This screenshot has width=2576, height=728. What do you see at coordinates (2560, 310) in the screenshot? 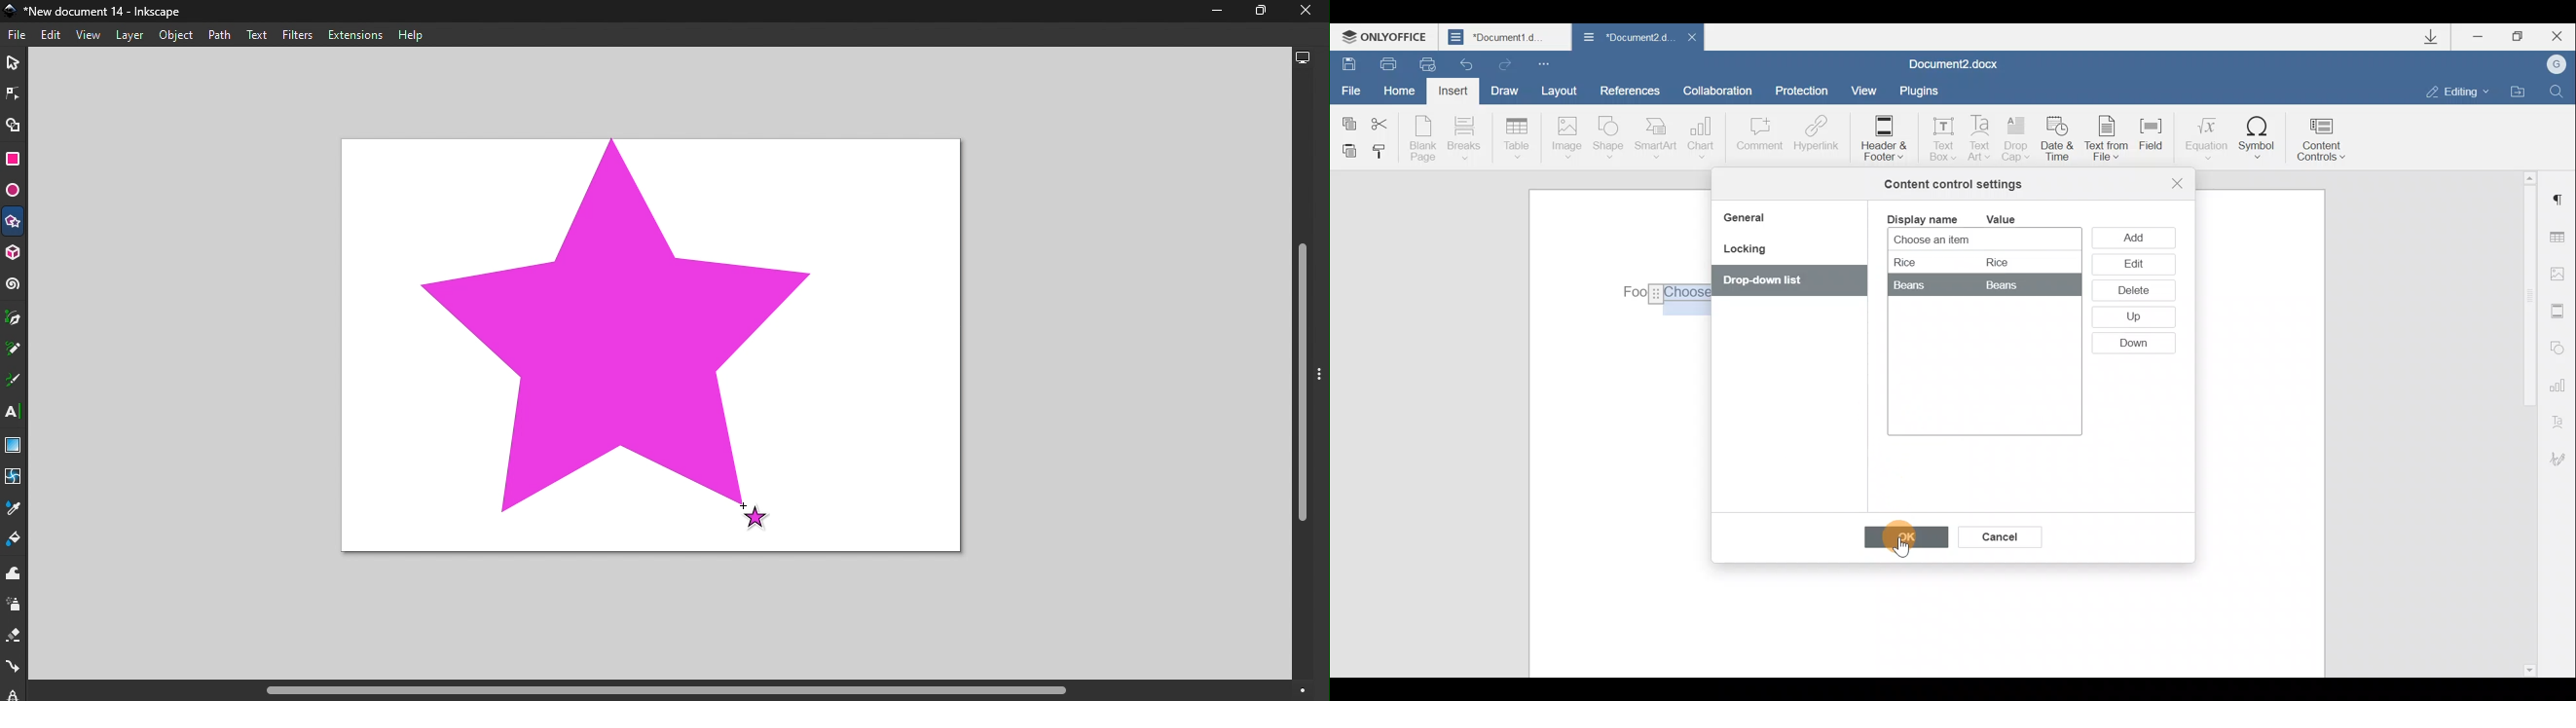
I see `Header & footer settings` at bounding box center [2560, 310].